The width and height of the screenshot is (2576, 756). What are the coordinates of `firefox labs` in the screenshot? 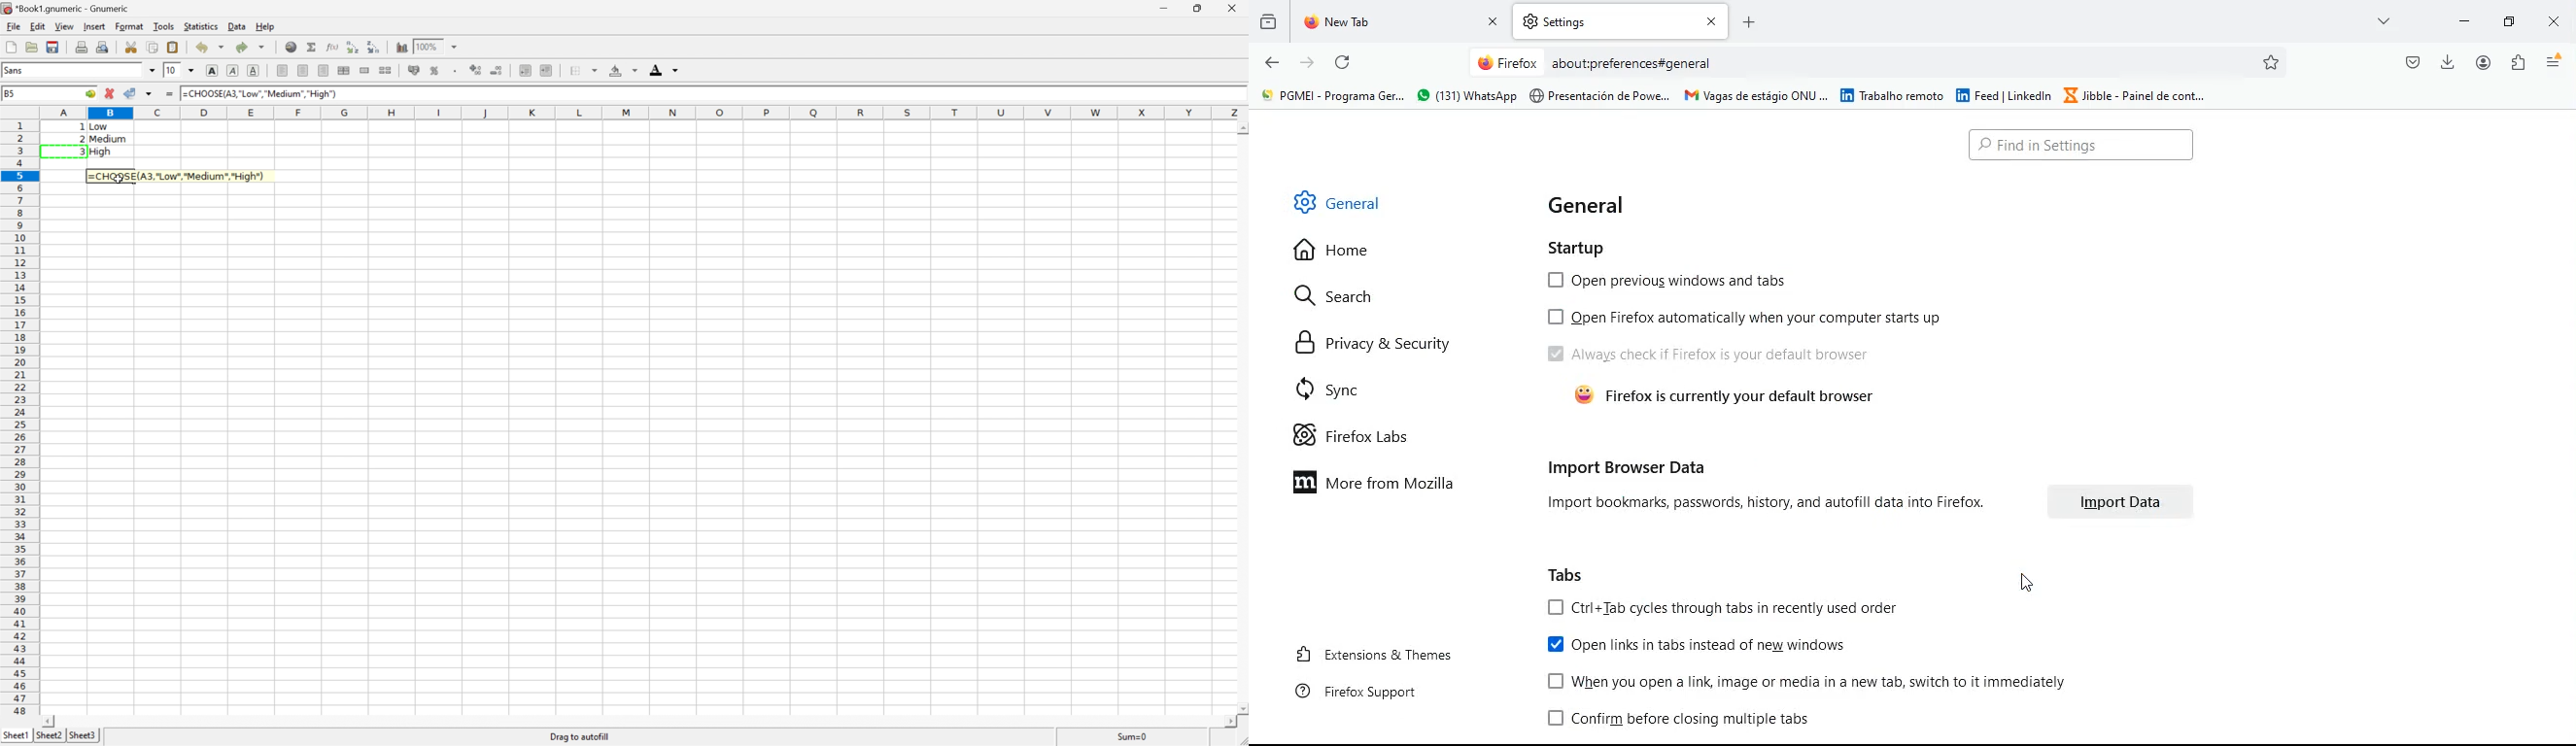 It's located at (1370, 435).